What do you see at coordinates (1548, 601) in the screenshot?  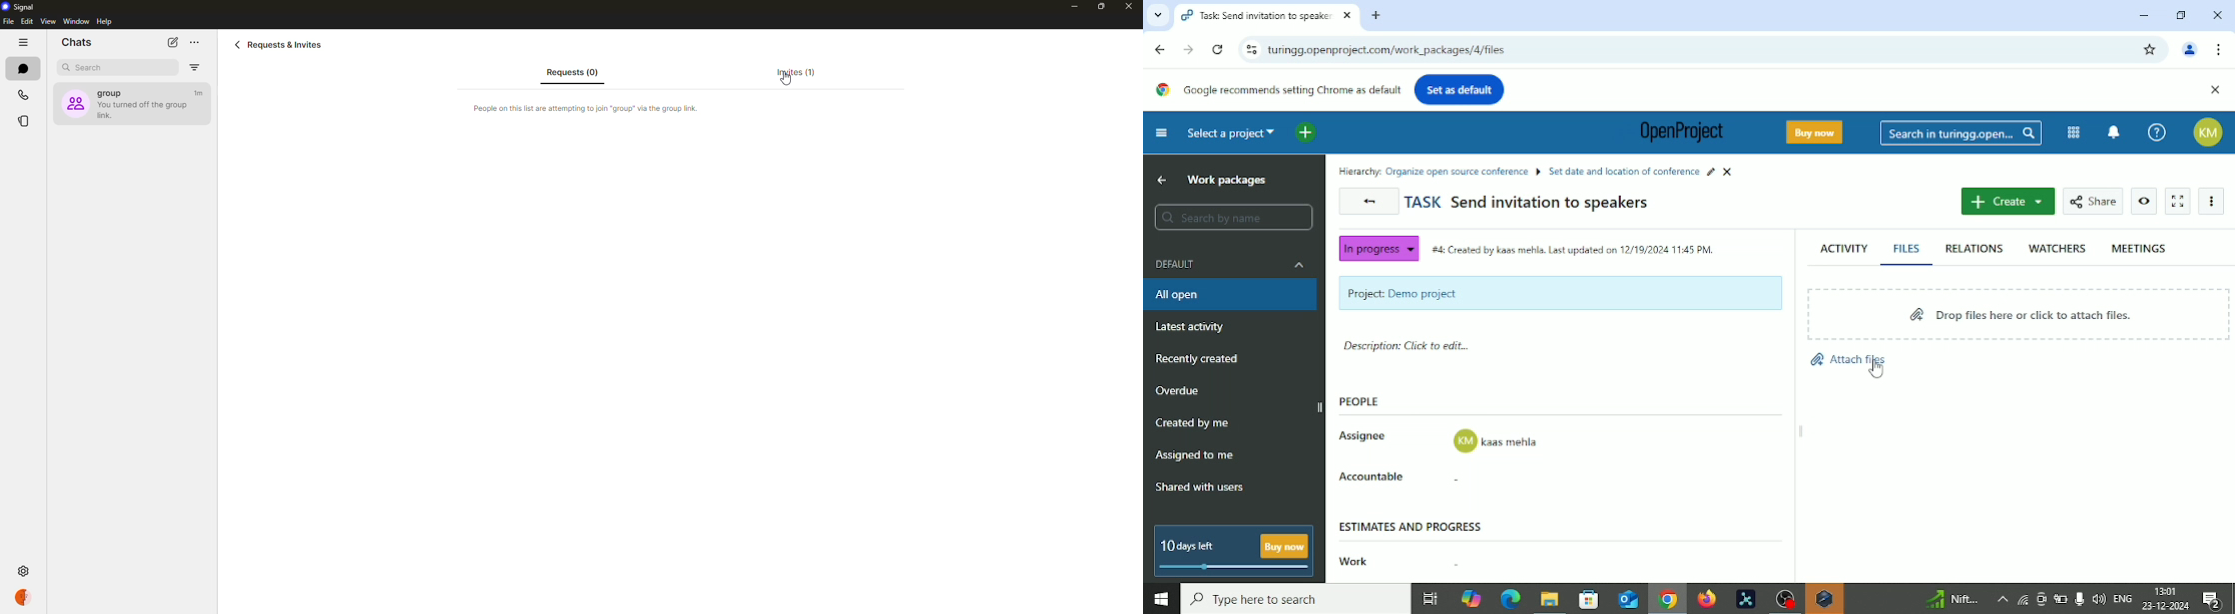 I see `File explorer` at bounding box center [1548, 601].